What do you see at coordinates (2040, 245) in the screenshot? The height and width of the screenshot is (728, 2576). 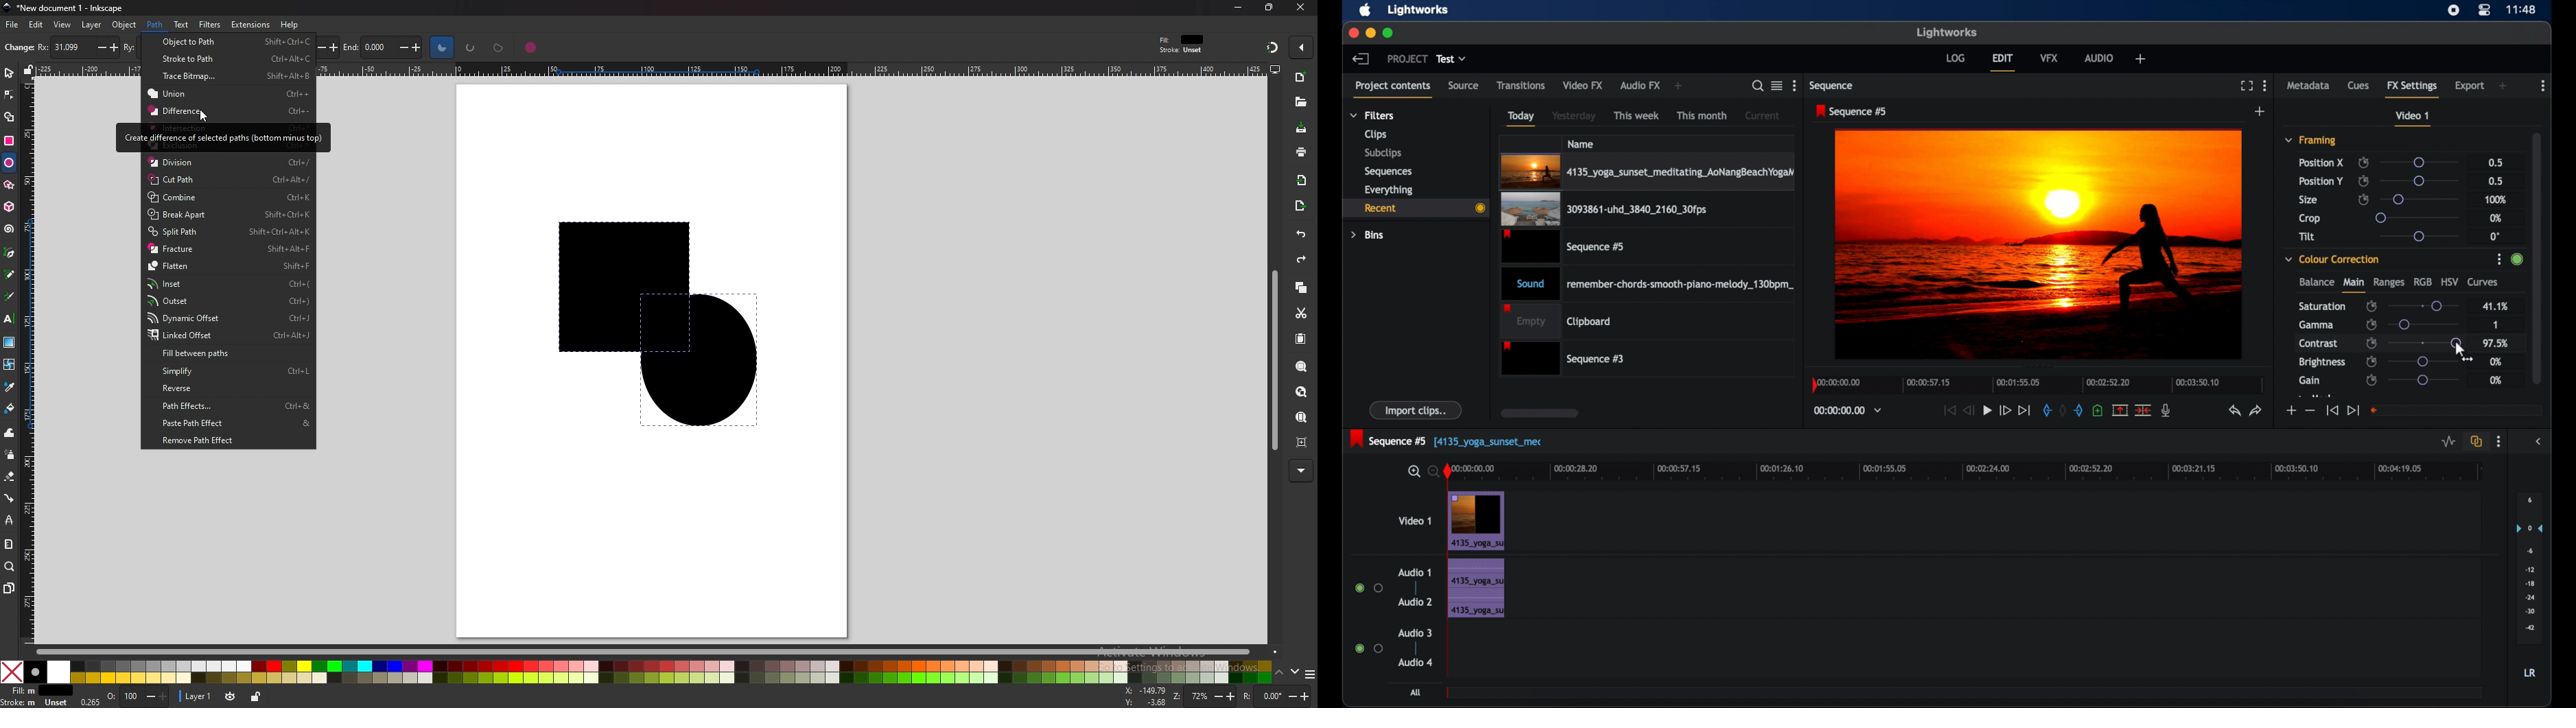 I see `video preview` at bounding box center [2040, 245].